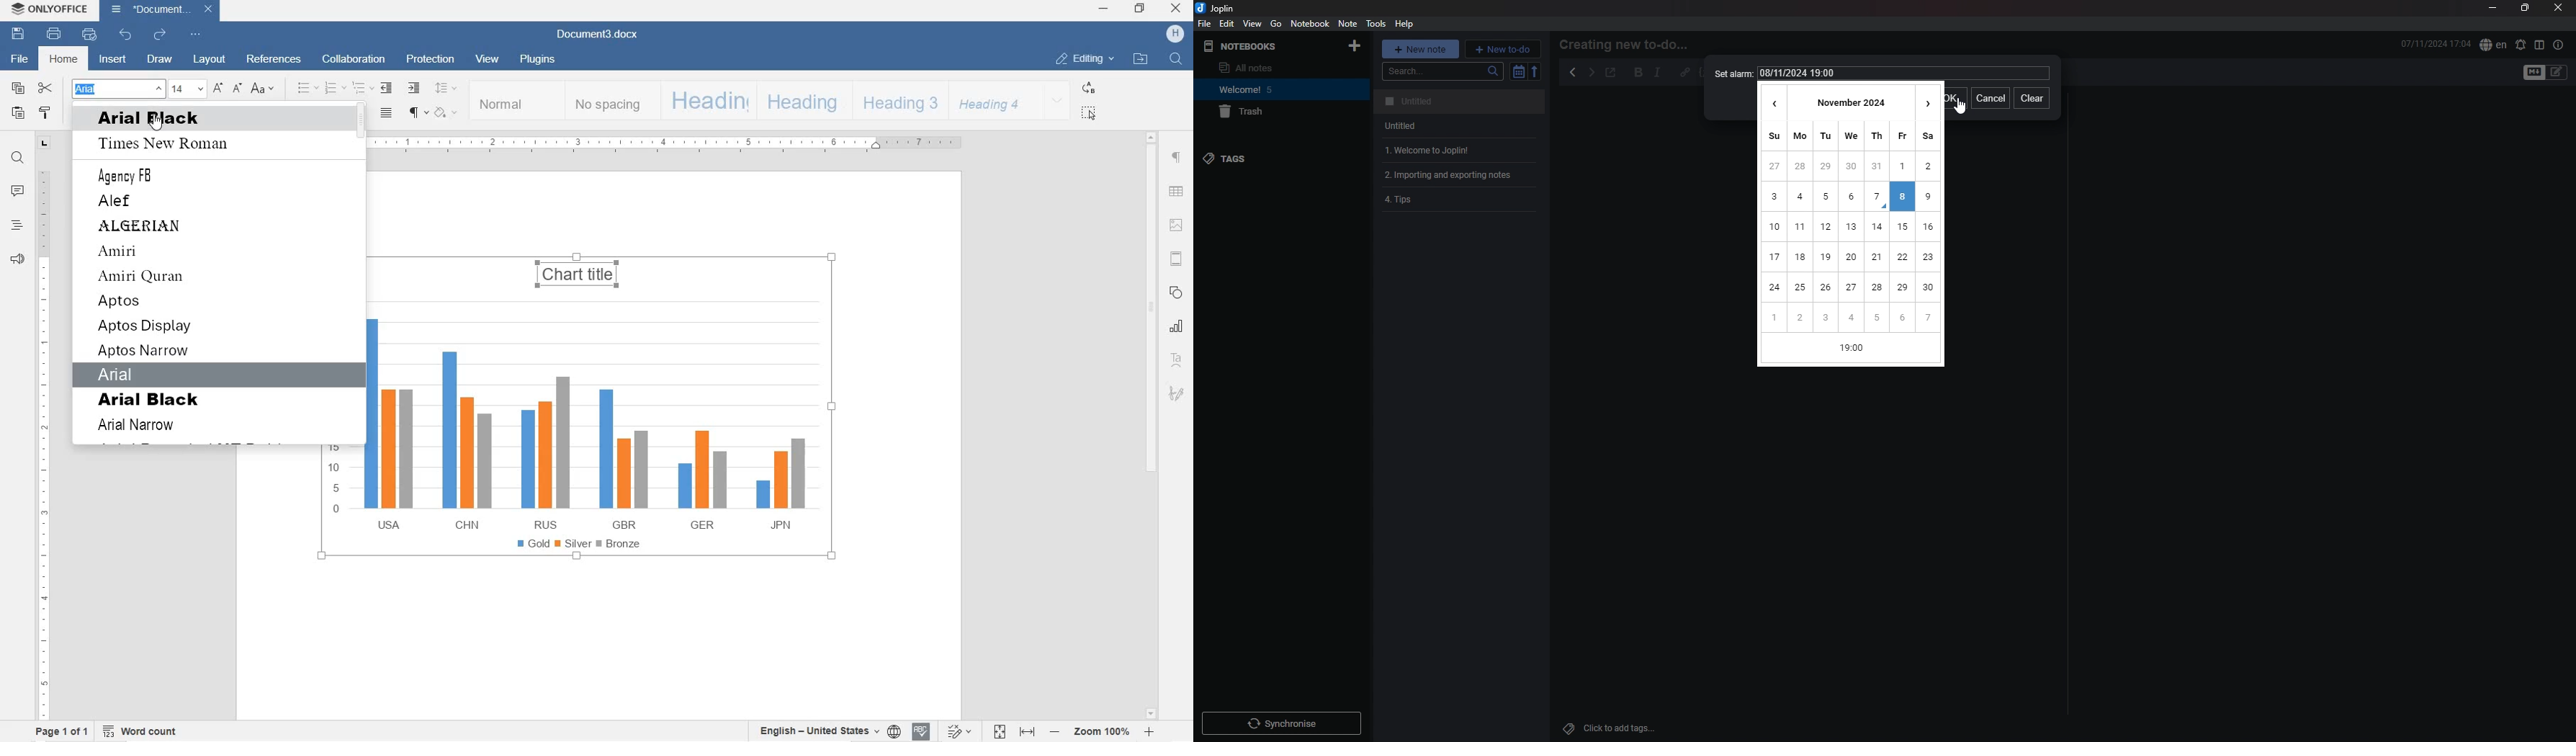 Image resolution: width=2576 pixels, height=756 pixels. What do you see at coordinates (1270, 67) in the screenshot?
I see `all notes` at bounding box center [1270, 67].